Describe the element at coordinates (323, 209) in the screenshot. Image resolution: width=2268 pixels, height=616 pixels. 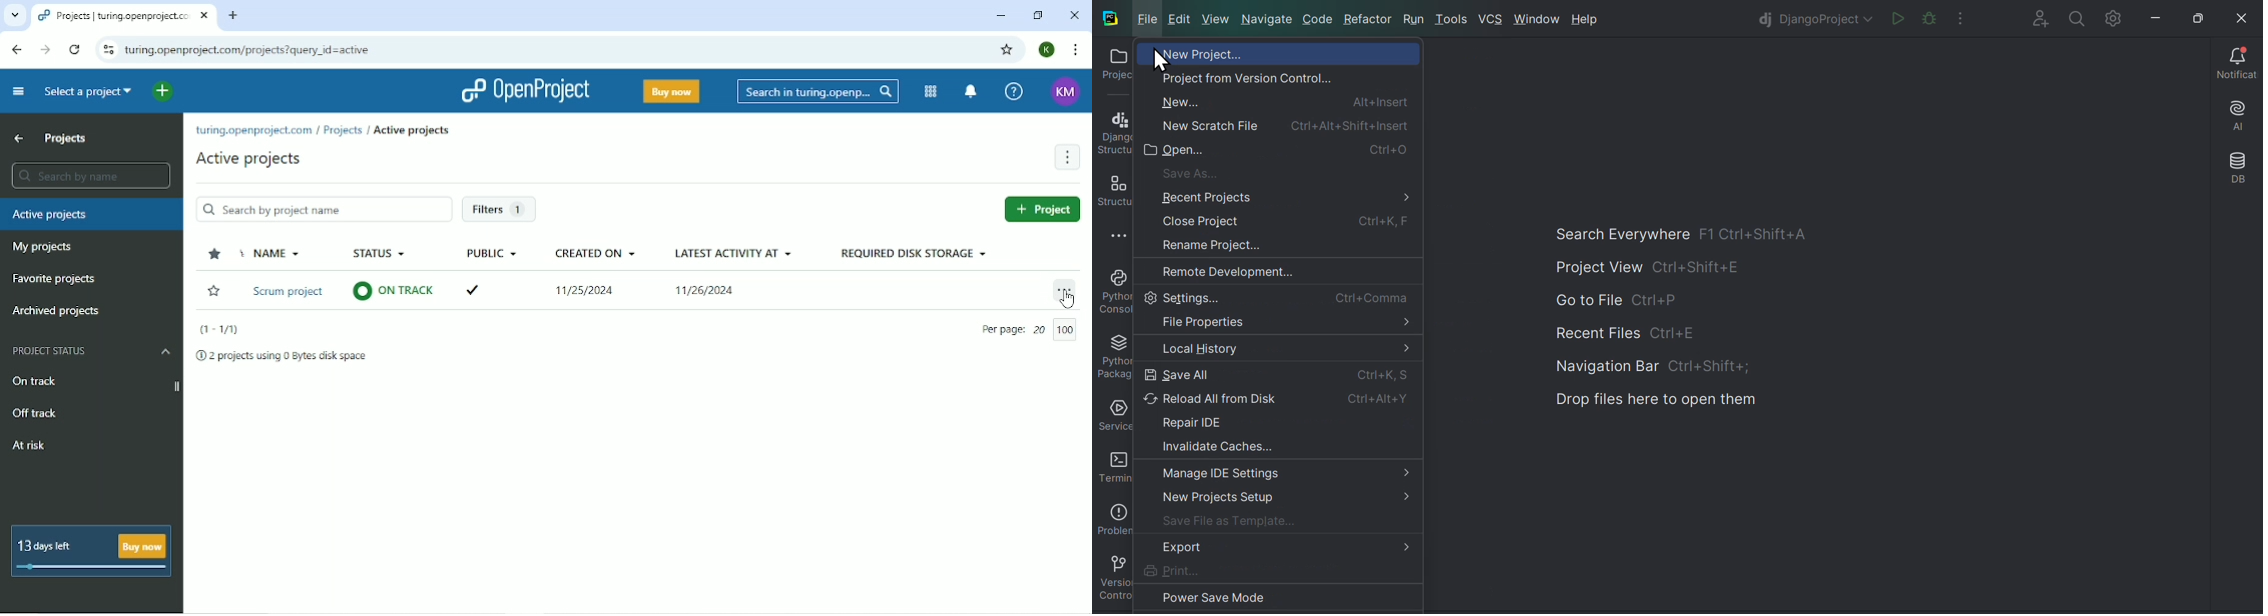
I see `Search by project name` at that location.